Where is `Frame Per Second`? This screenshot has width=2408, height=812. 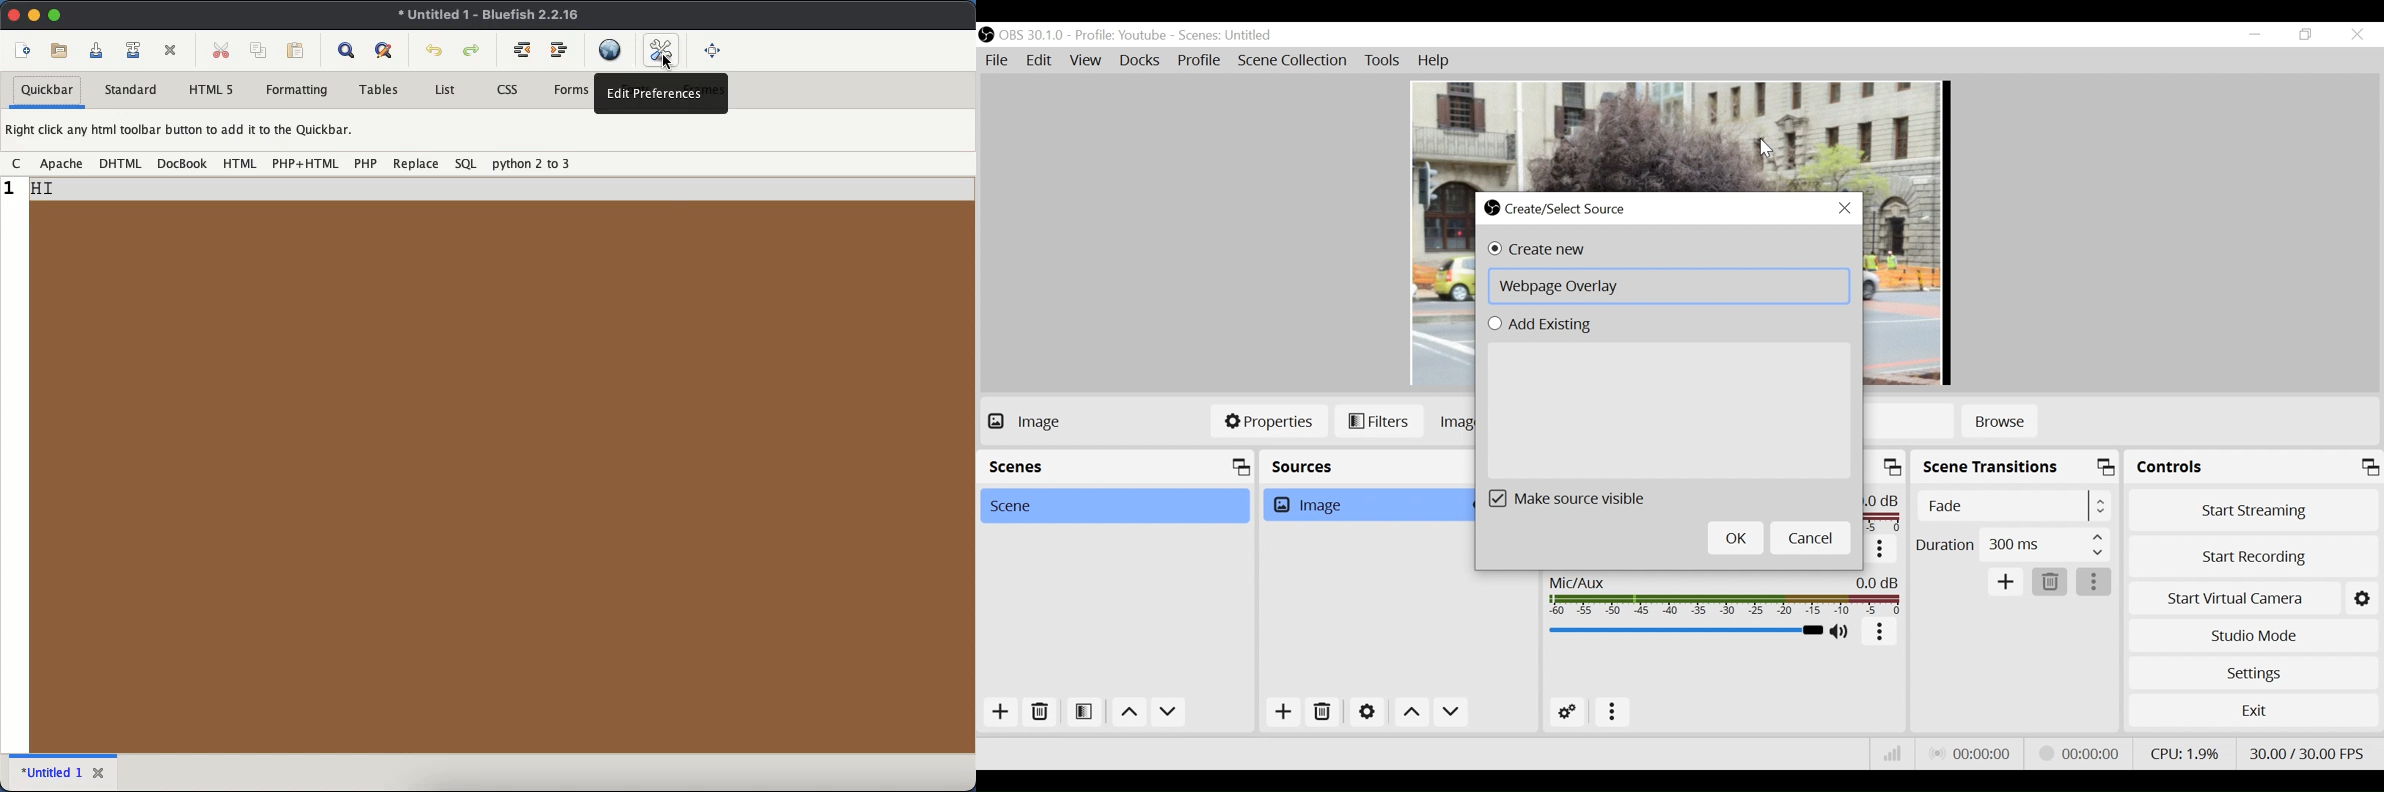
Frame Per Second is located at coordinates (2306, 754).